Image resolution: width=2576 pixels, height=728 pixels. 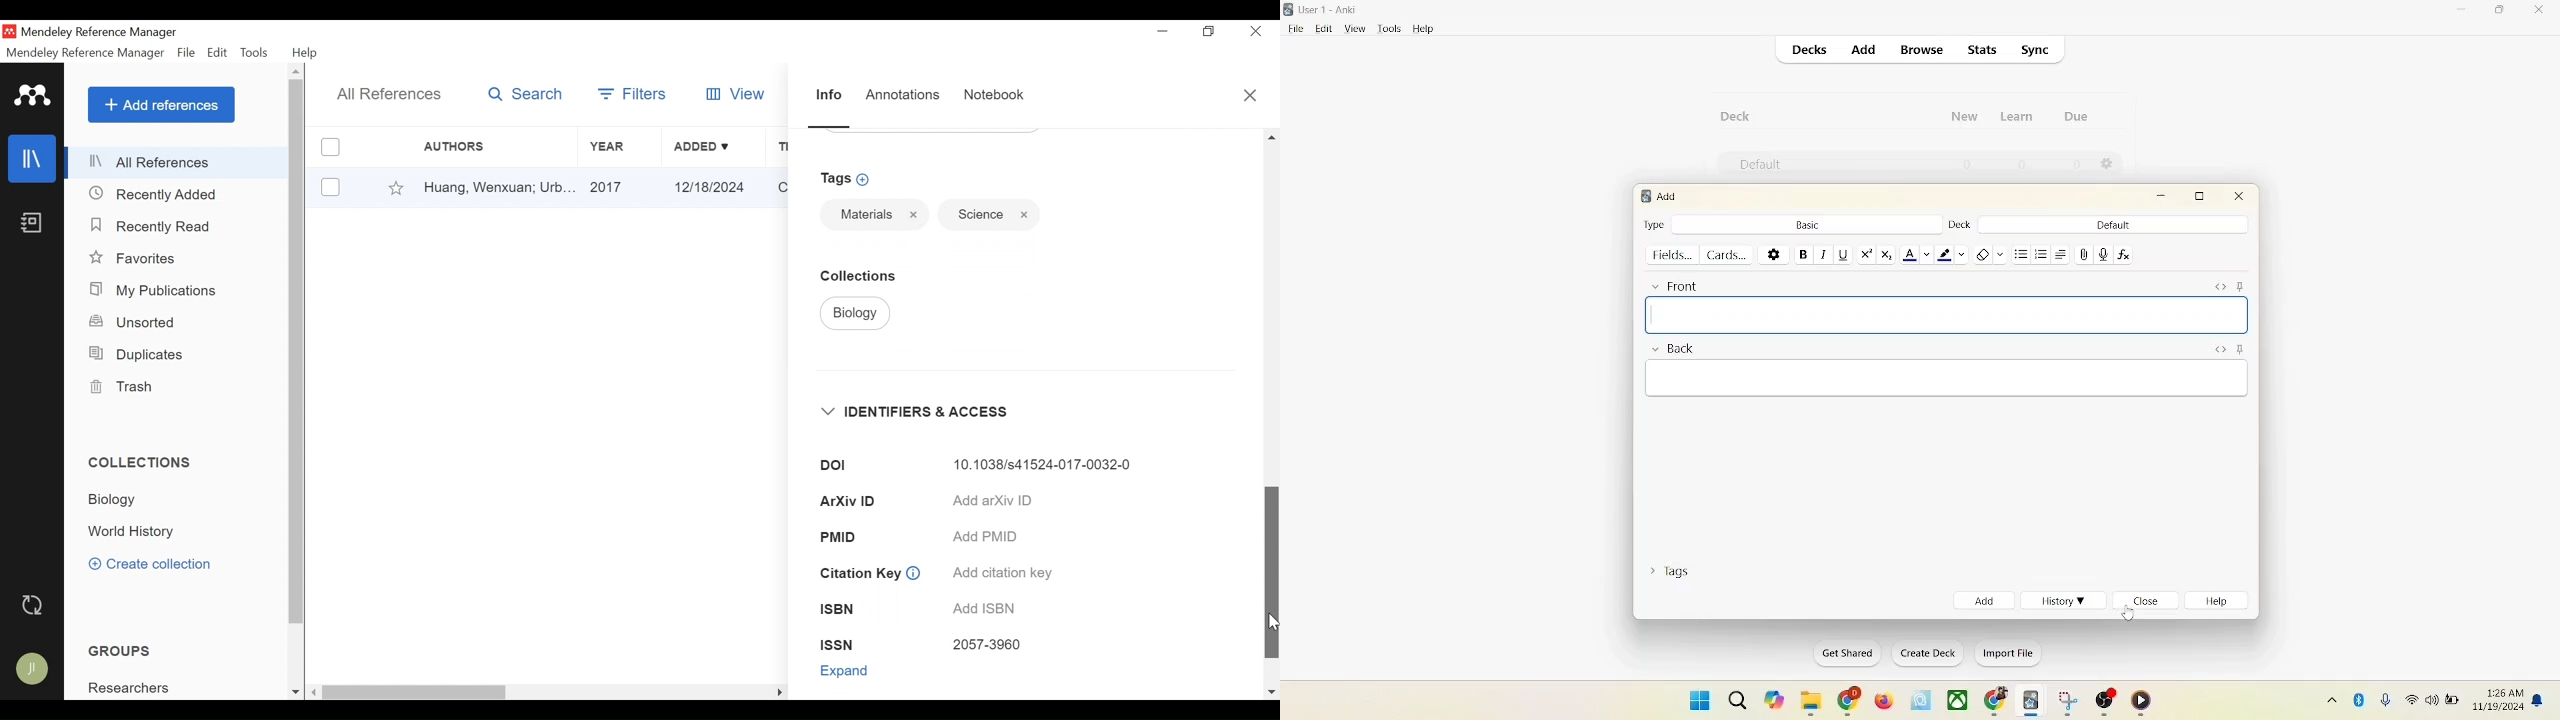 I want to click on attachment, so click(x=2084, y=255).